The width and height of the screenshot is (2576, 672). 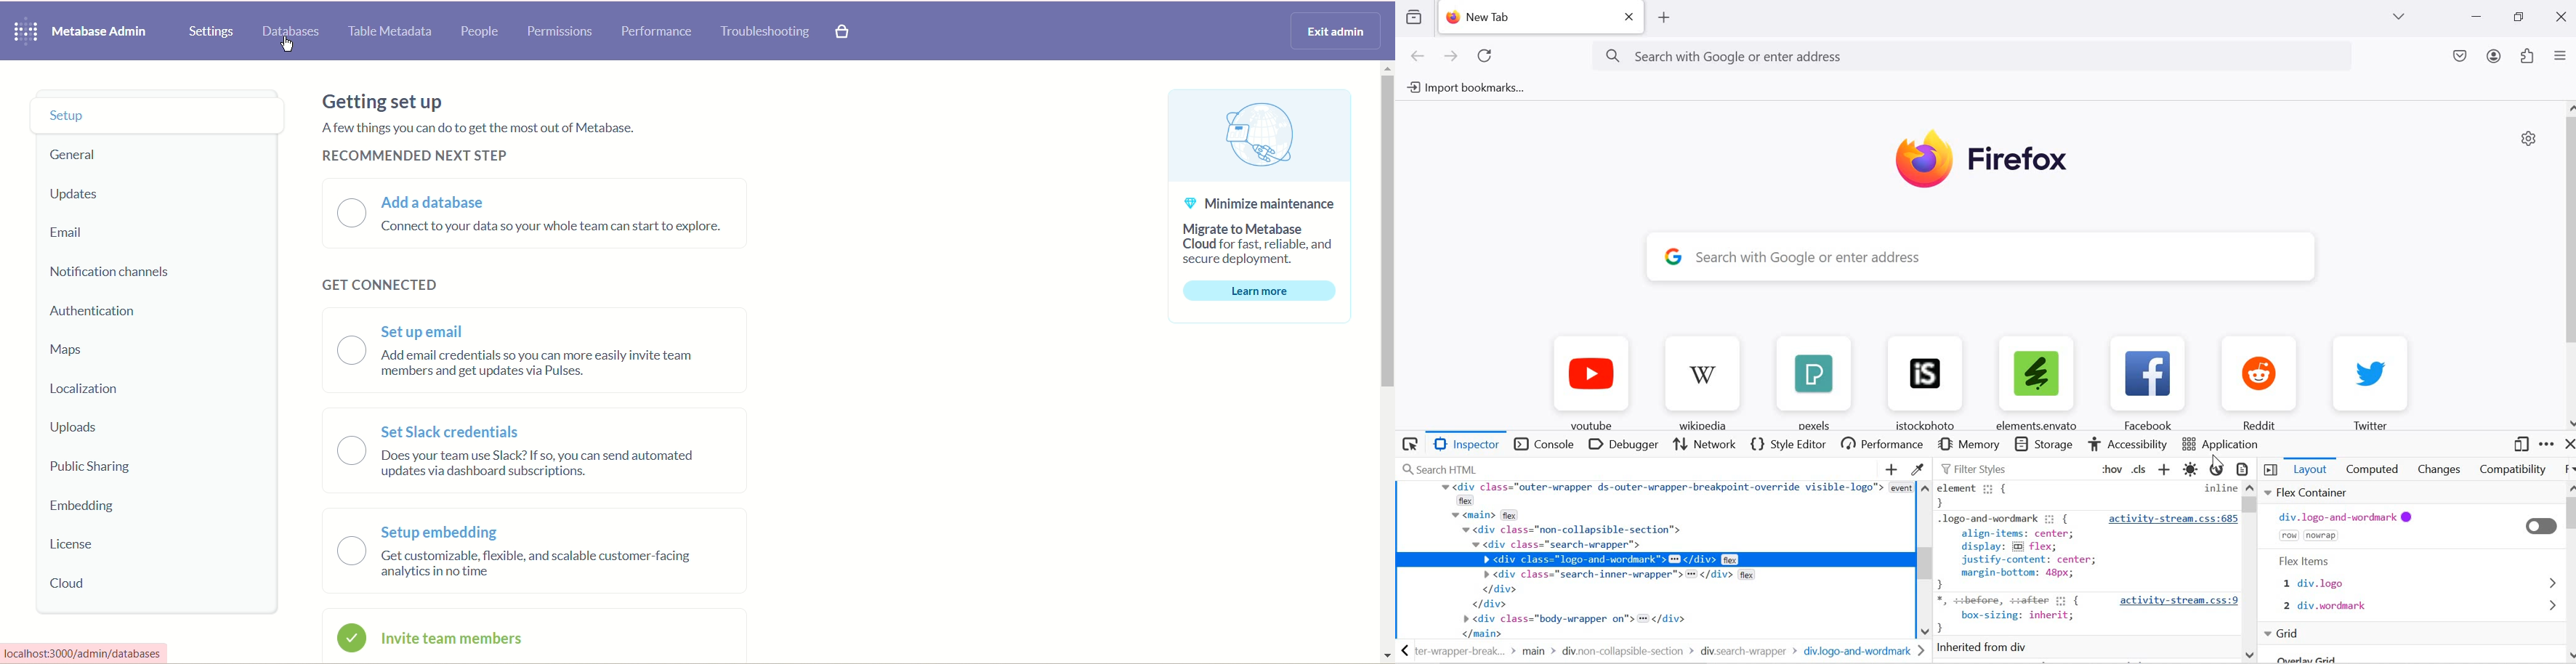 I want to click on move up, so click(x=2569, y=488).